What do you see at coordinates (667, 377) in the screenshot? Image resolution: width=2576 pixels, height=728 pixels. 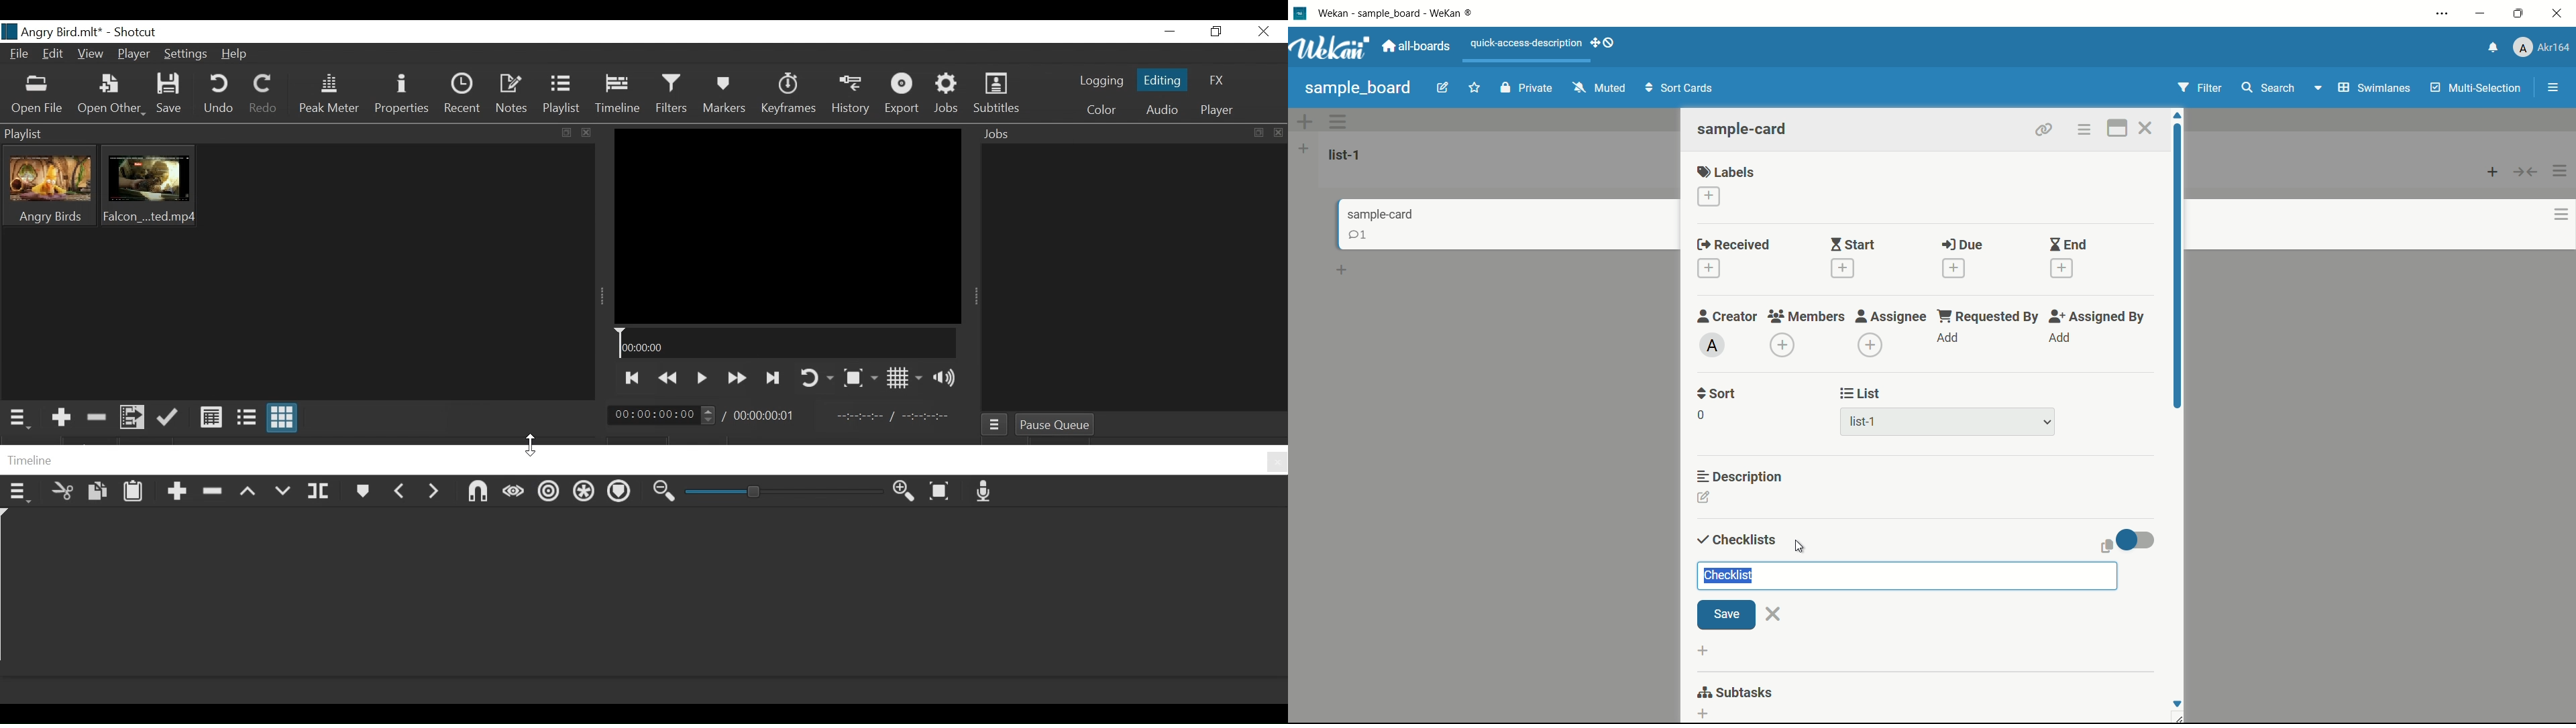 I see `Play backward quickly` at bounding box center [667, 377].